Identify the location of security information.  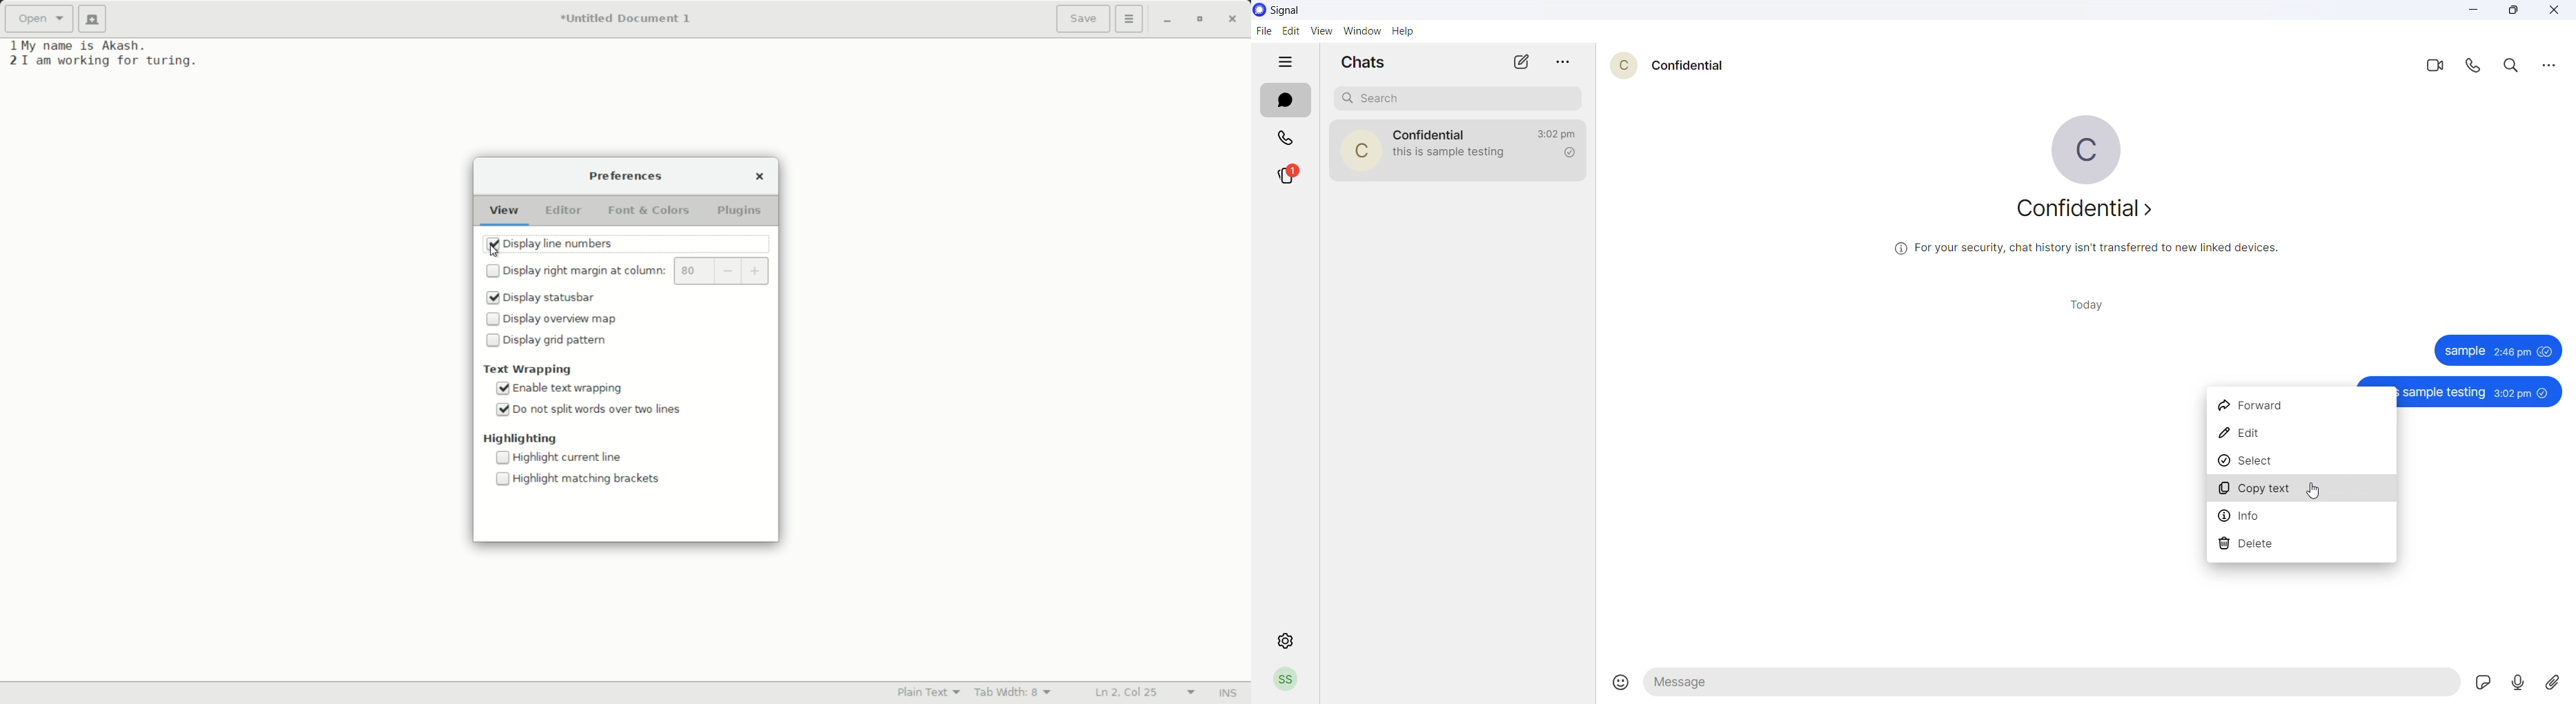
(2083, 250).